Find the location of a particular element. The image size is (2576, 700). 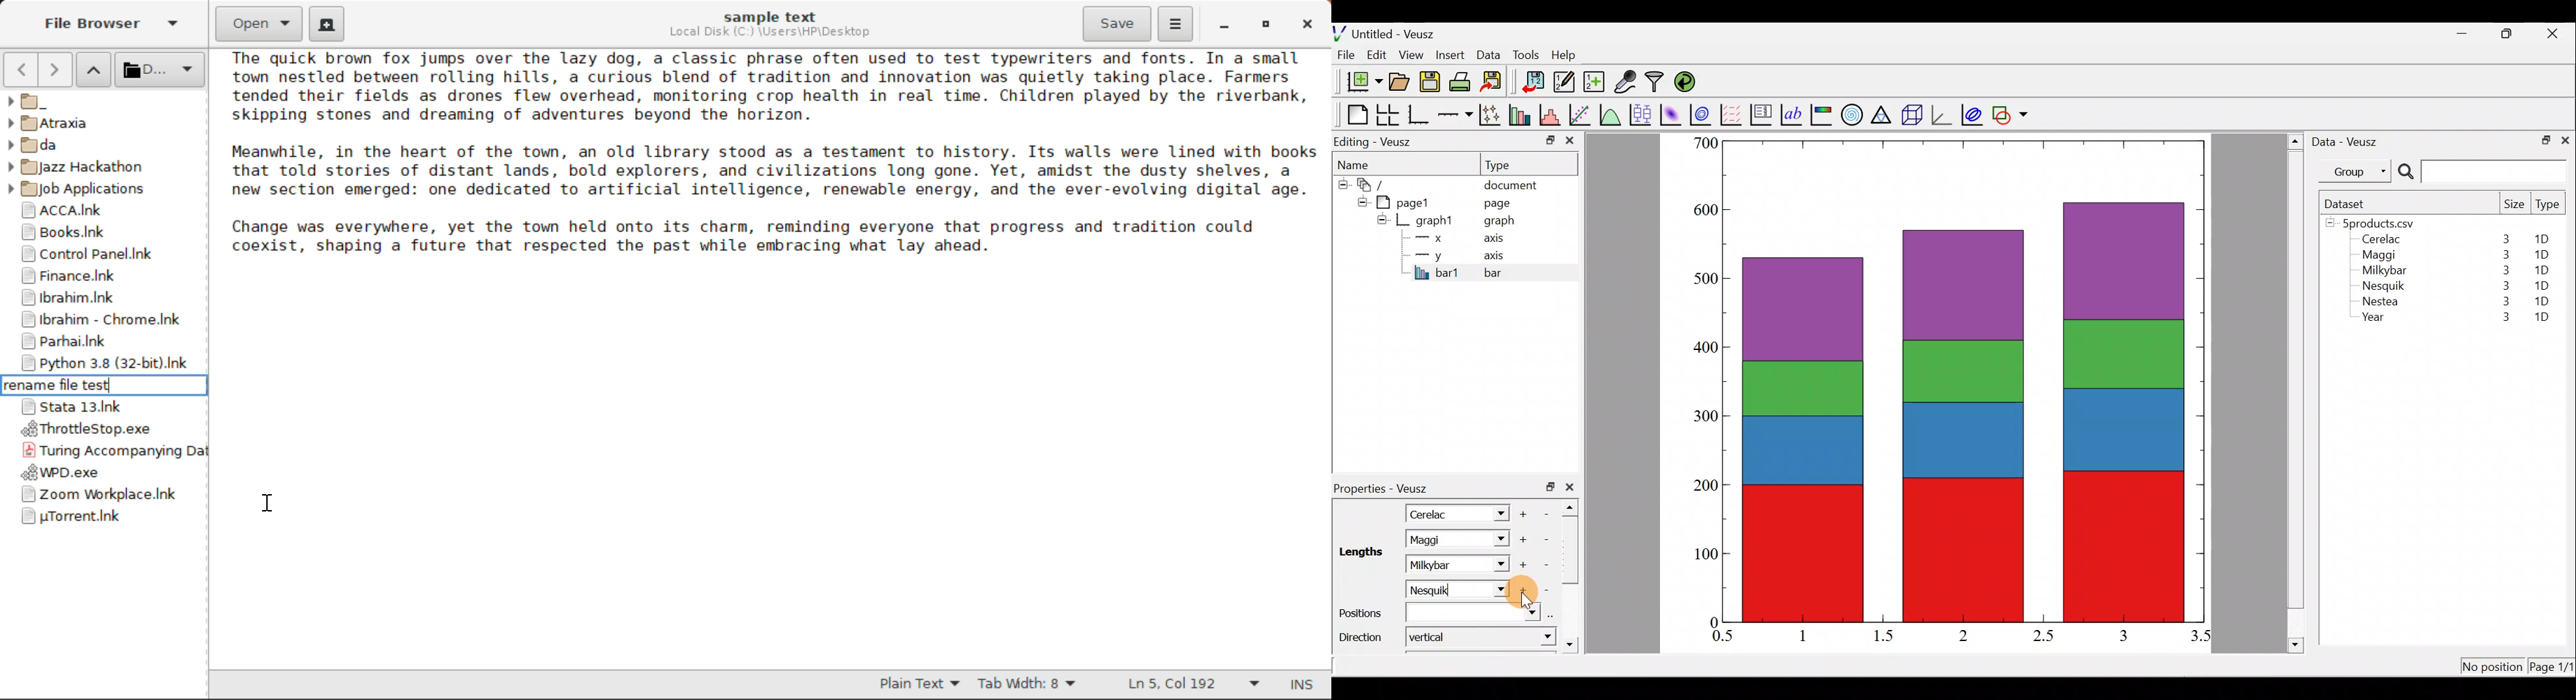

Restore Down is located at coordinates (1222, 26).